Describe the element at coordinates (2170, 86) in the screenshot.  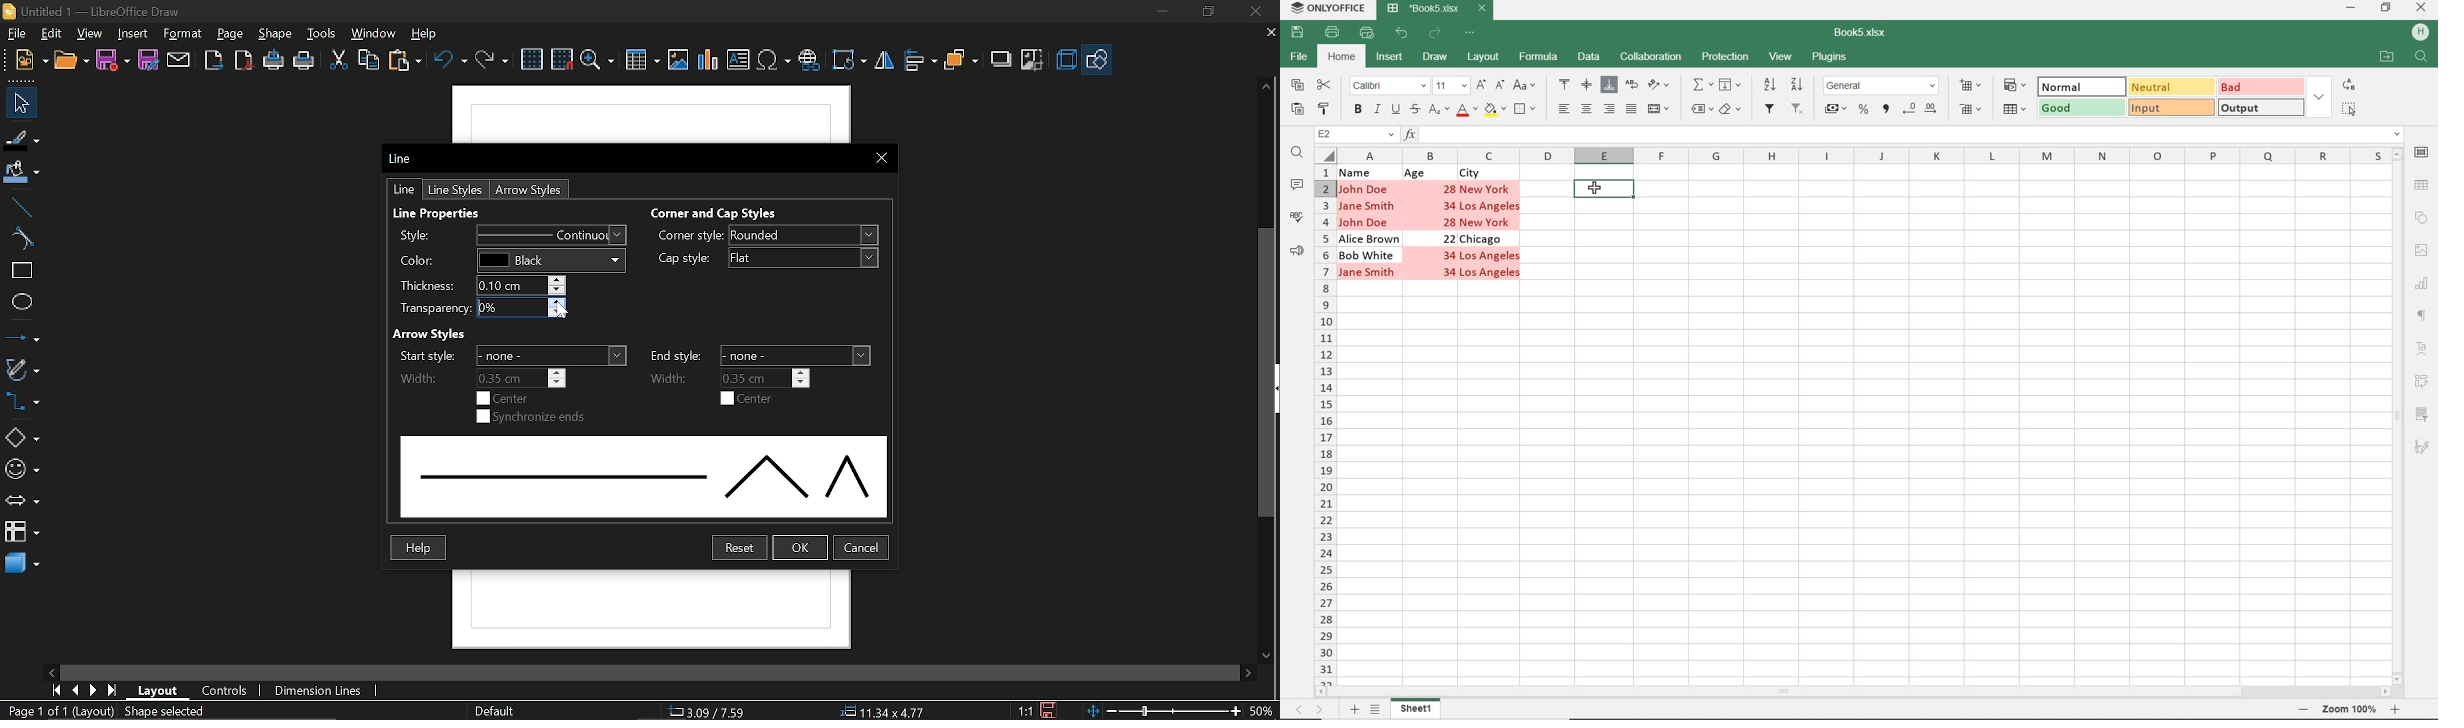
I see `NEUTRAL` at that location.